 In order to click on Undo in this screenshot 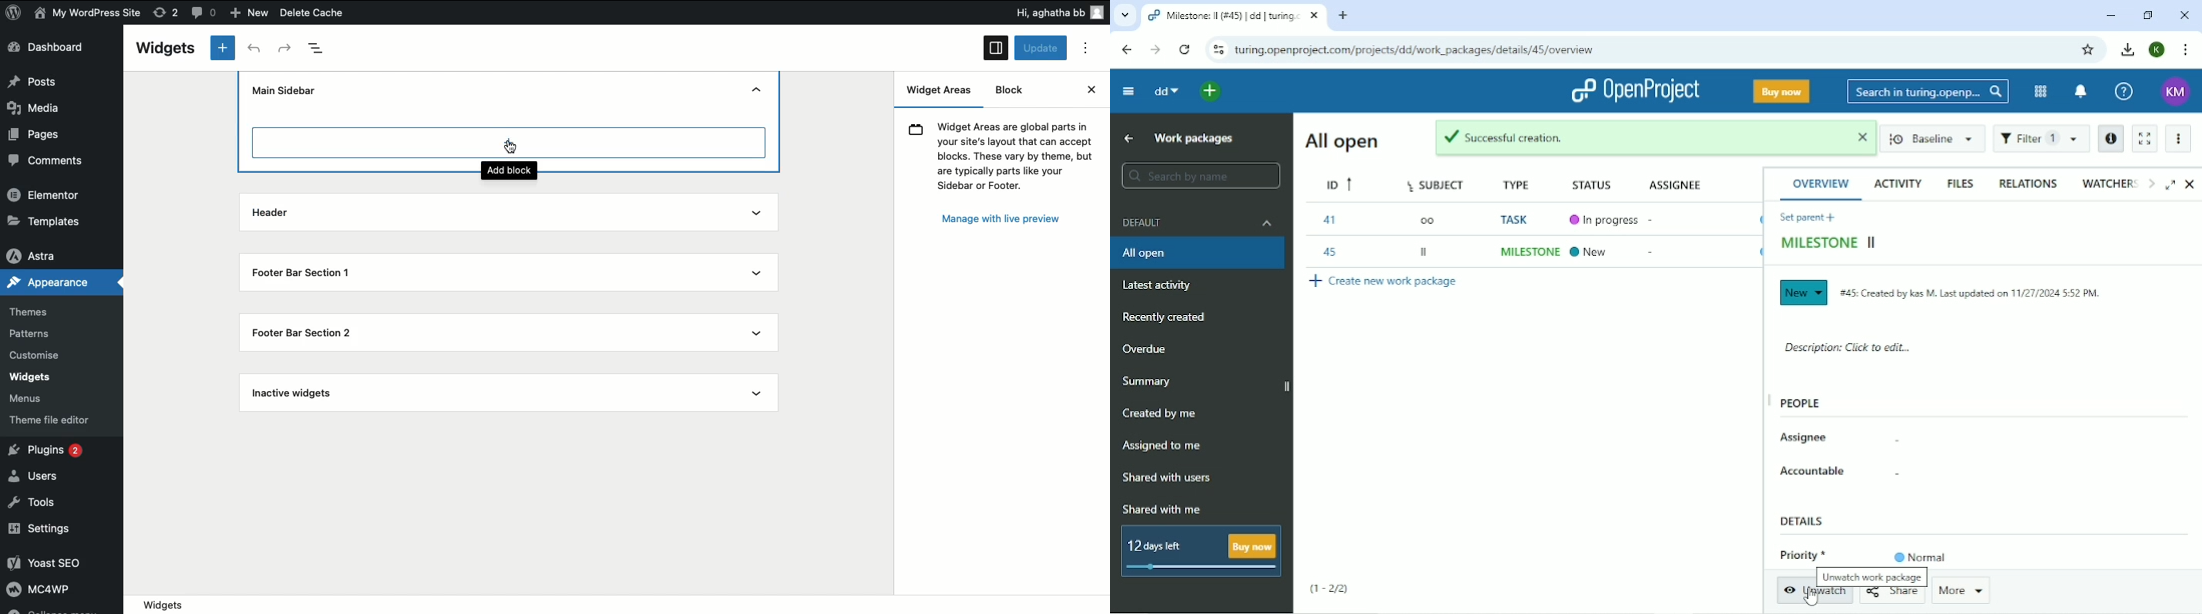, I will do `click(256, 49)`.